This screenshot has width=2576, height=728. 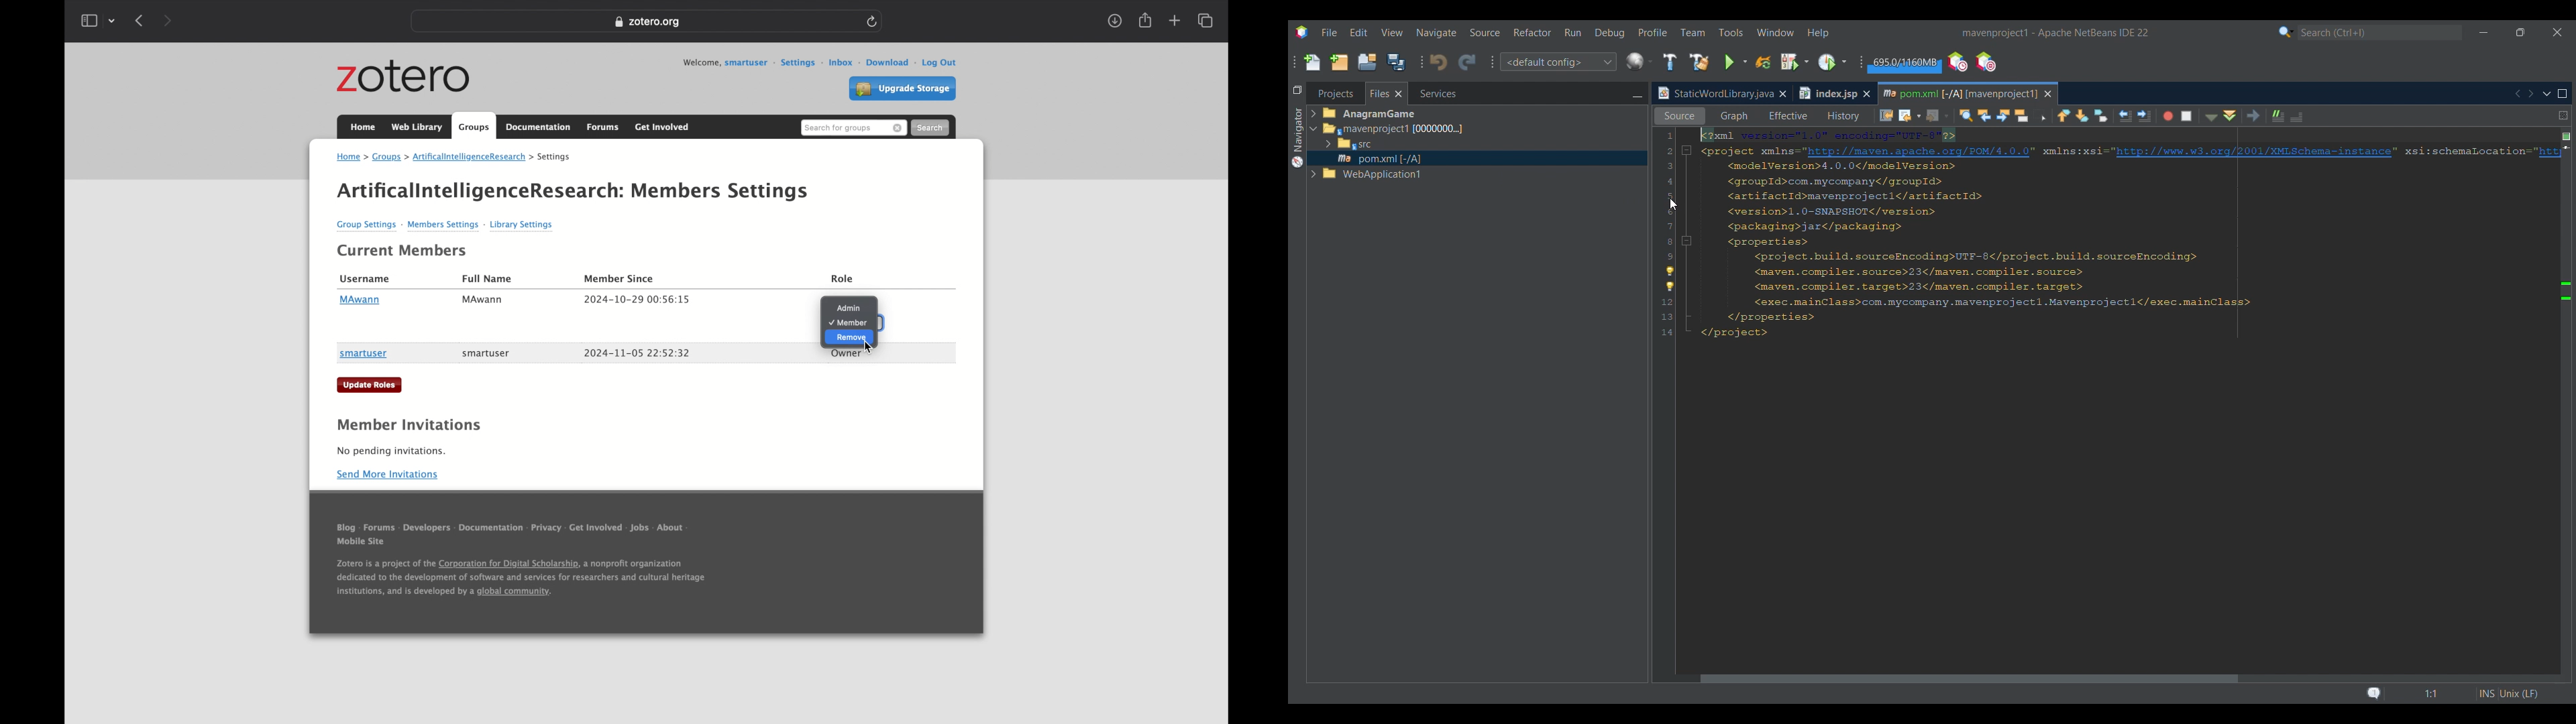 I want to click on remove, so click(x=898, y=129).